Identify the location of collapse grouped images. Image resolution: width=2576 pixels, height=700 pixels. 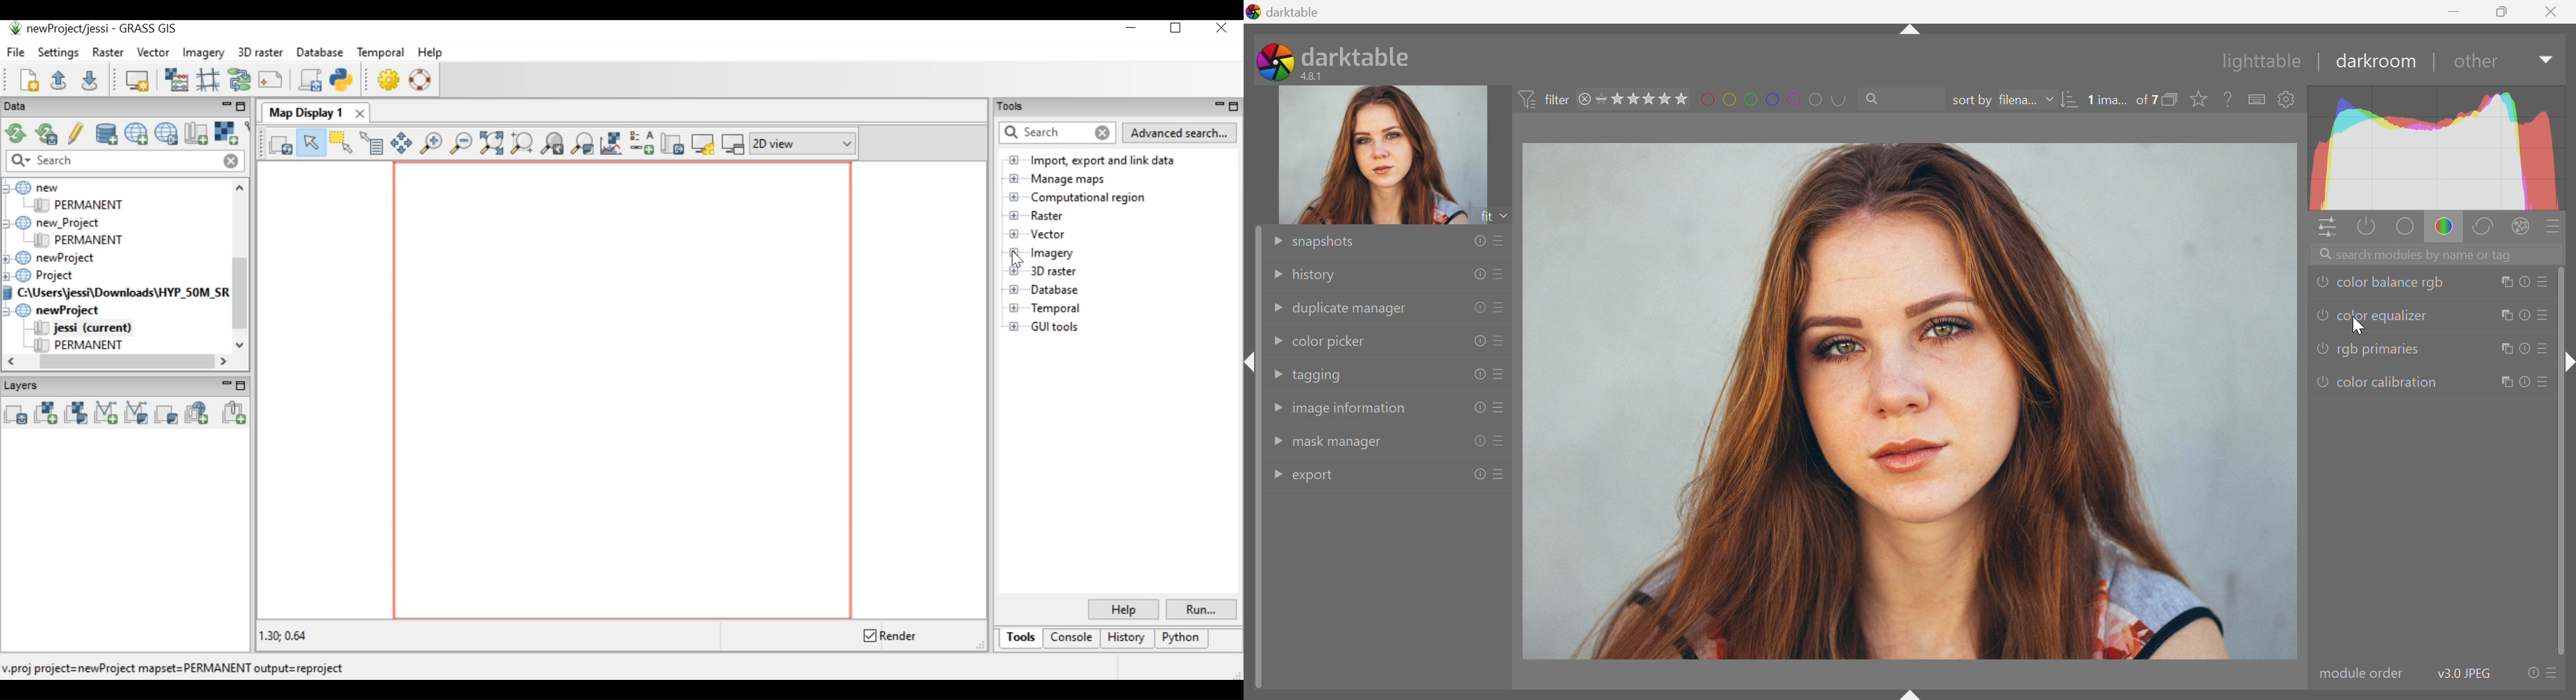
(2174, 99).